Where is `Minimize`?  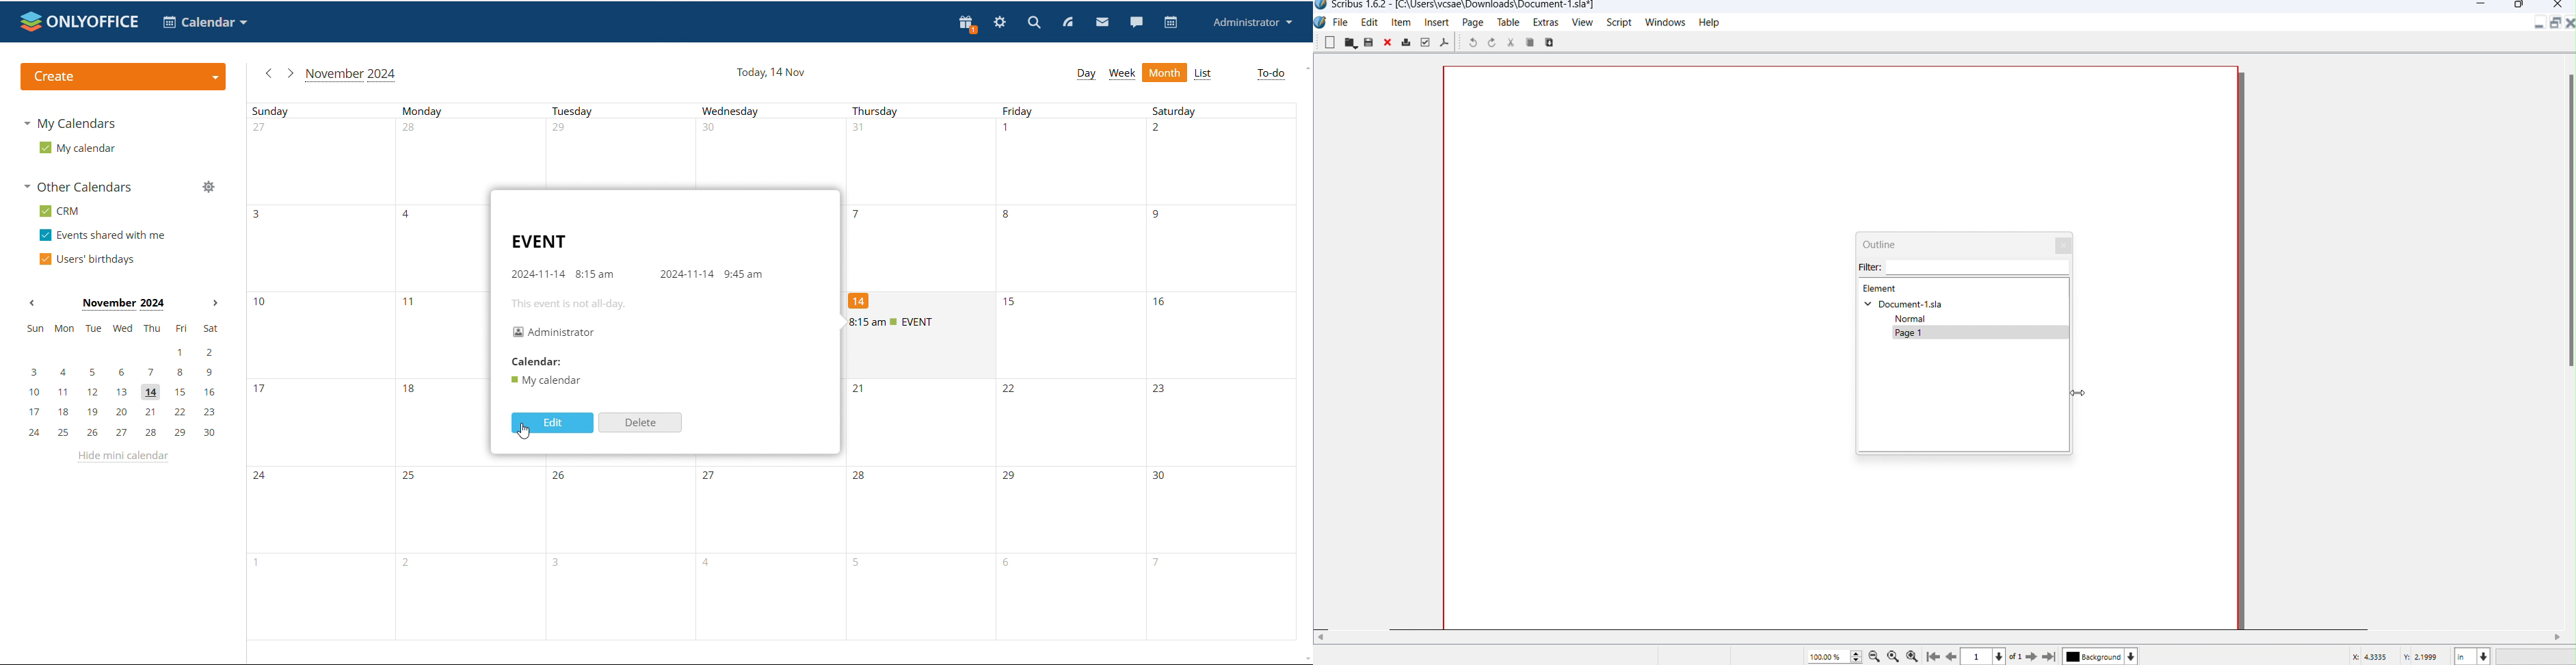 Minimize is located at coordinates (2481, 5).